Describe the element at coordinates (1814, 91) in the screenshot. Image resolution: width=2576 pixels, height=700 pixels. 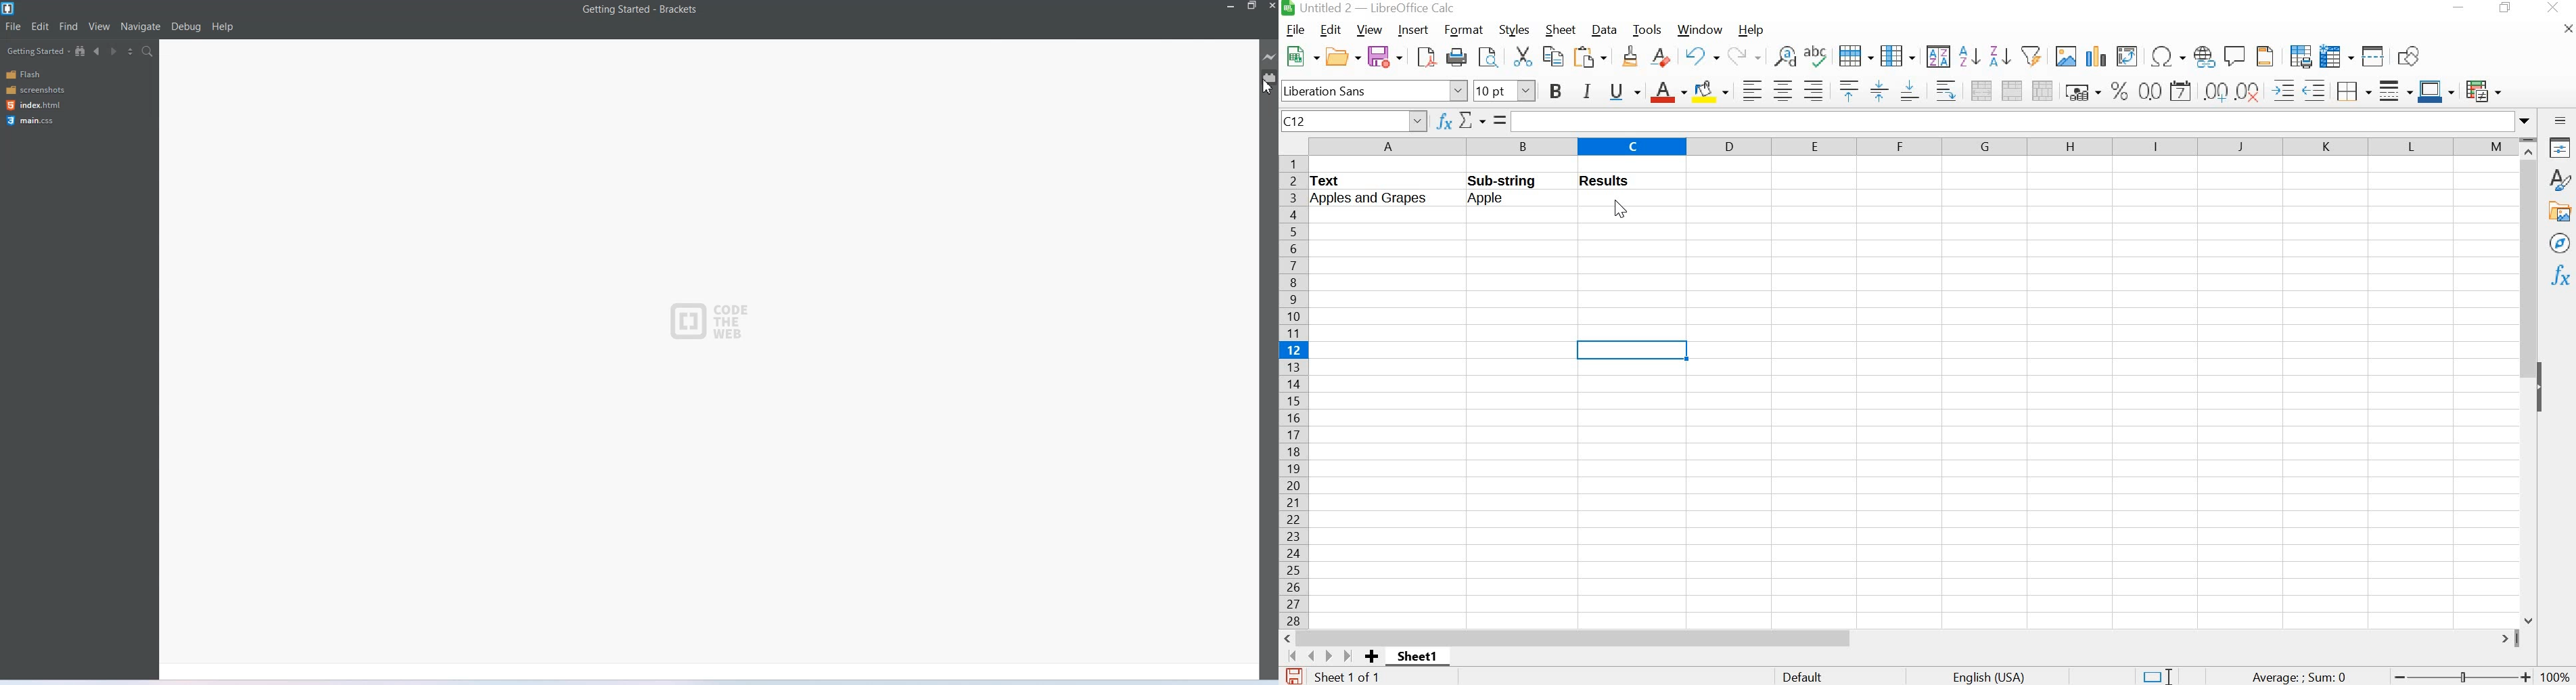
I see `align right` at that location.